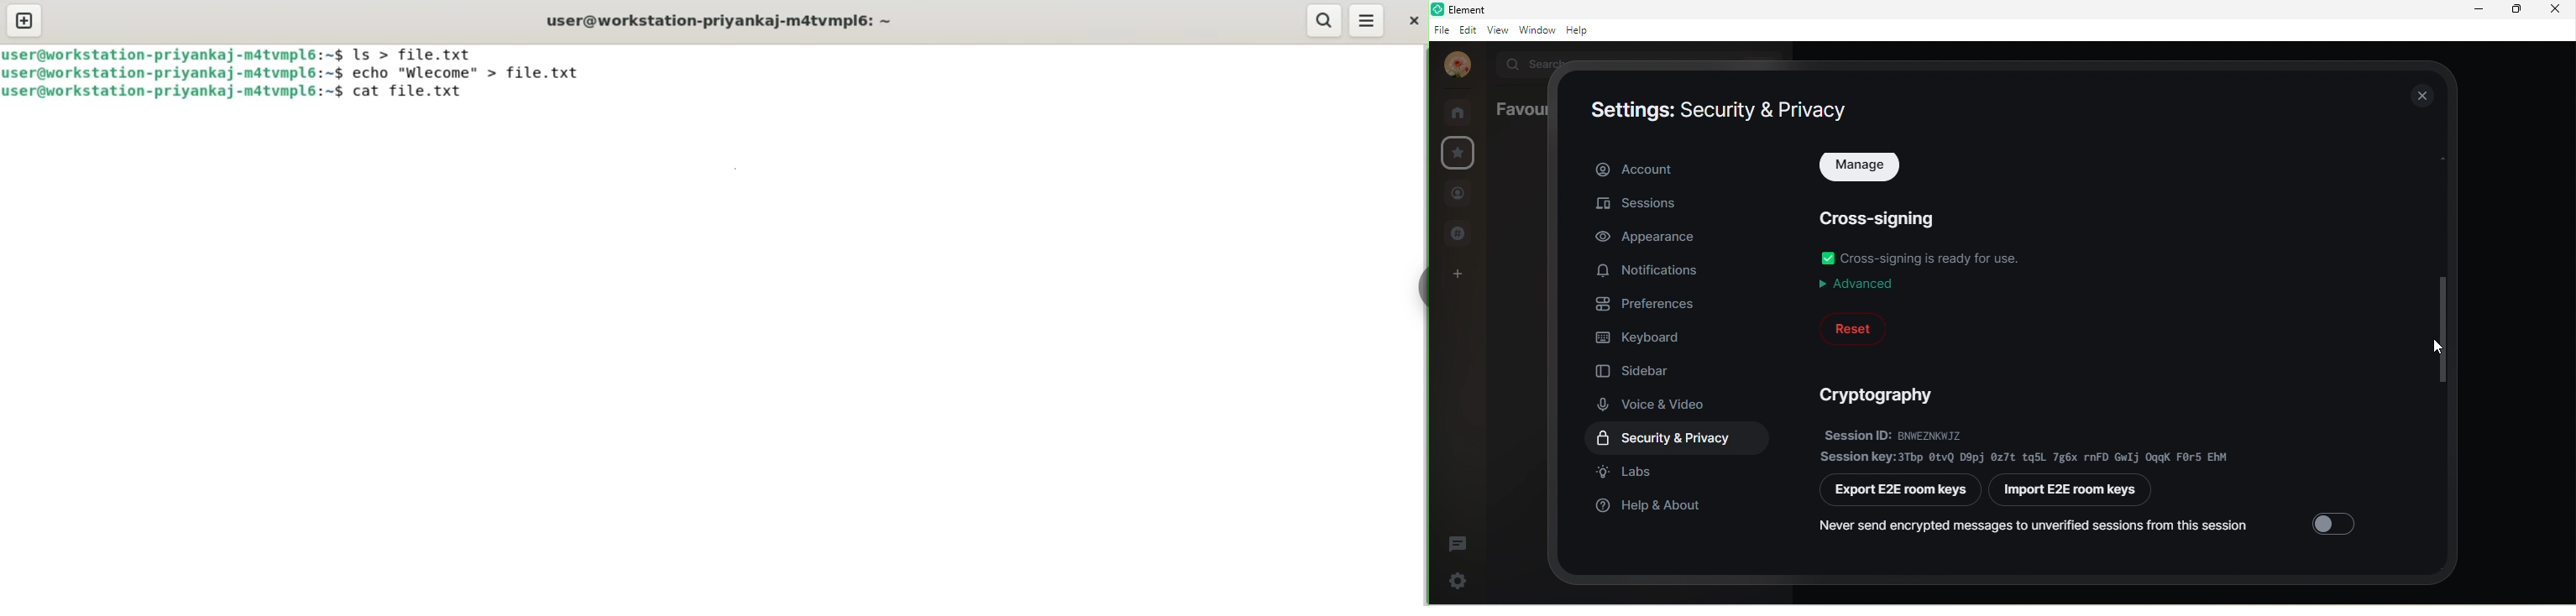 The width and height of the screenshot is (2576, 616). What do you see at coordinates (1652, 271) in the screenshot?
I see `notifications` at bounding box center [1652, 271].